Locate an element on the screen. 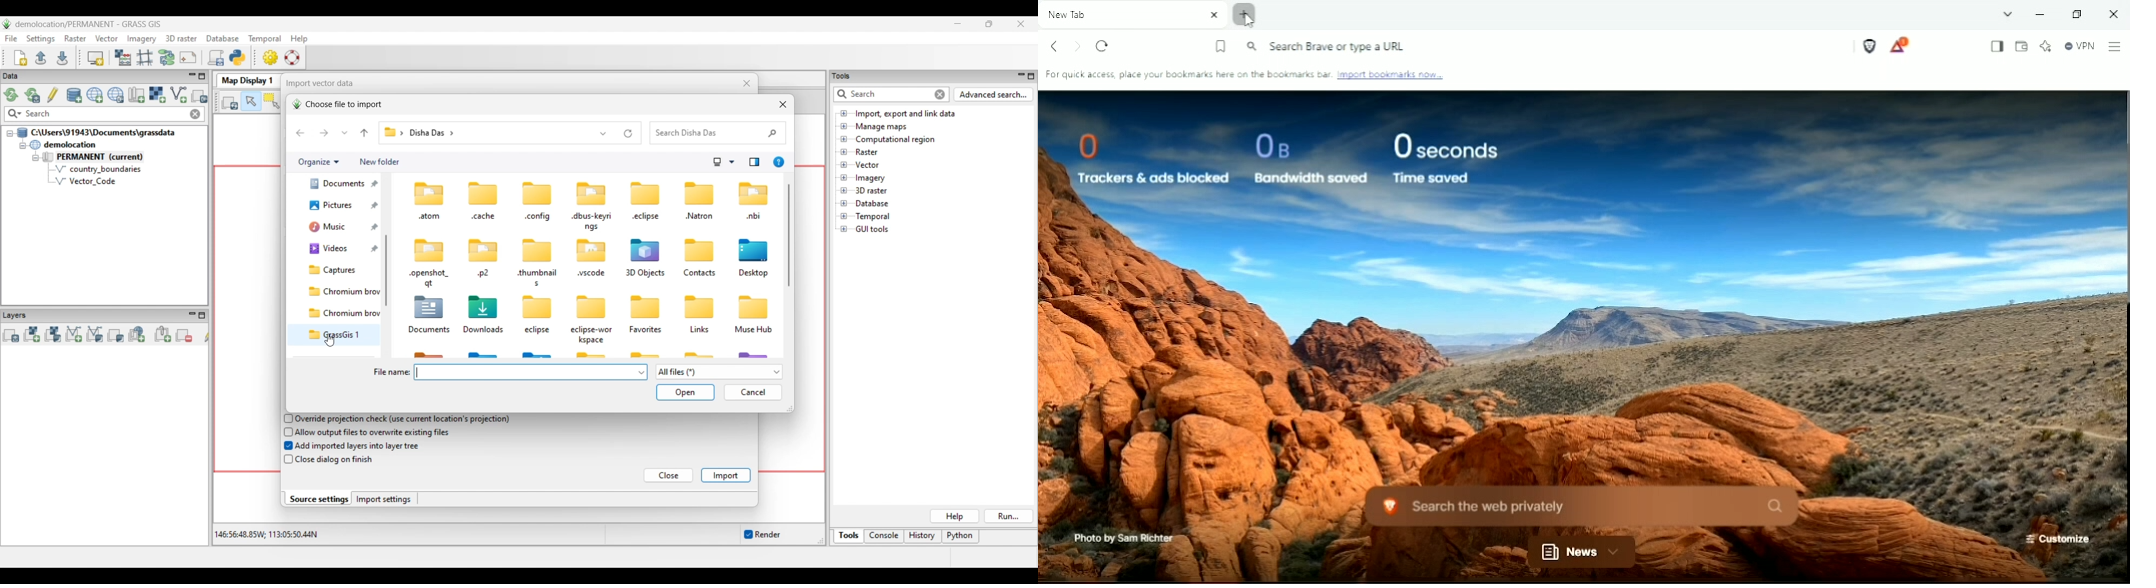  New Tab is located at coordinates (1132, 14).